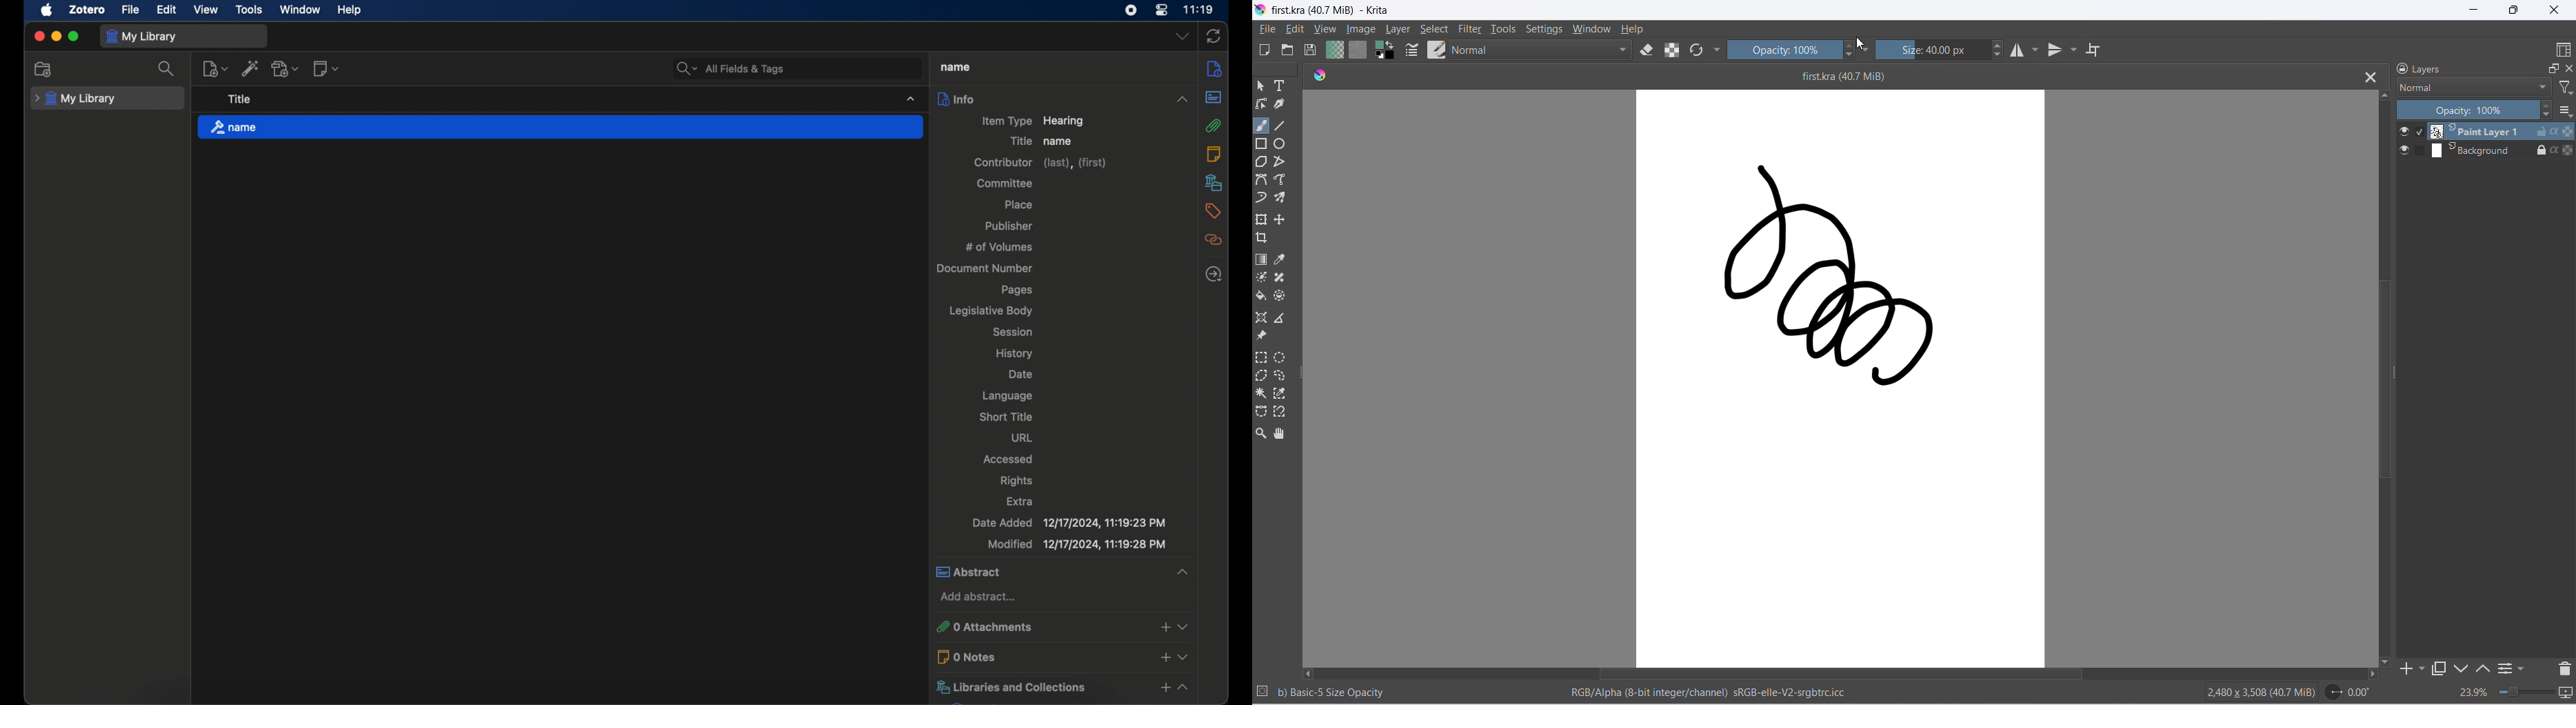 Image resolution: width=2576 pixels, height=728 pixels. I want to click on title, so click(1019, 141).